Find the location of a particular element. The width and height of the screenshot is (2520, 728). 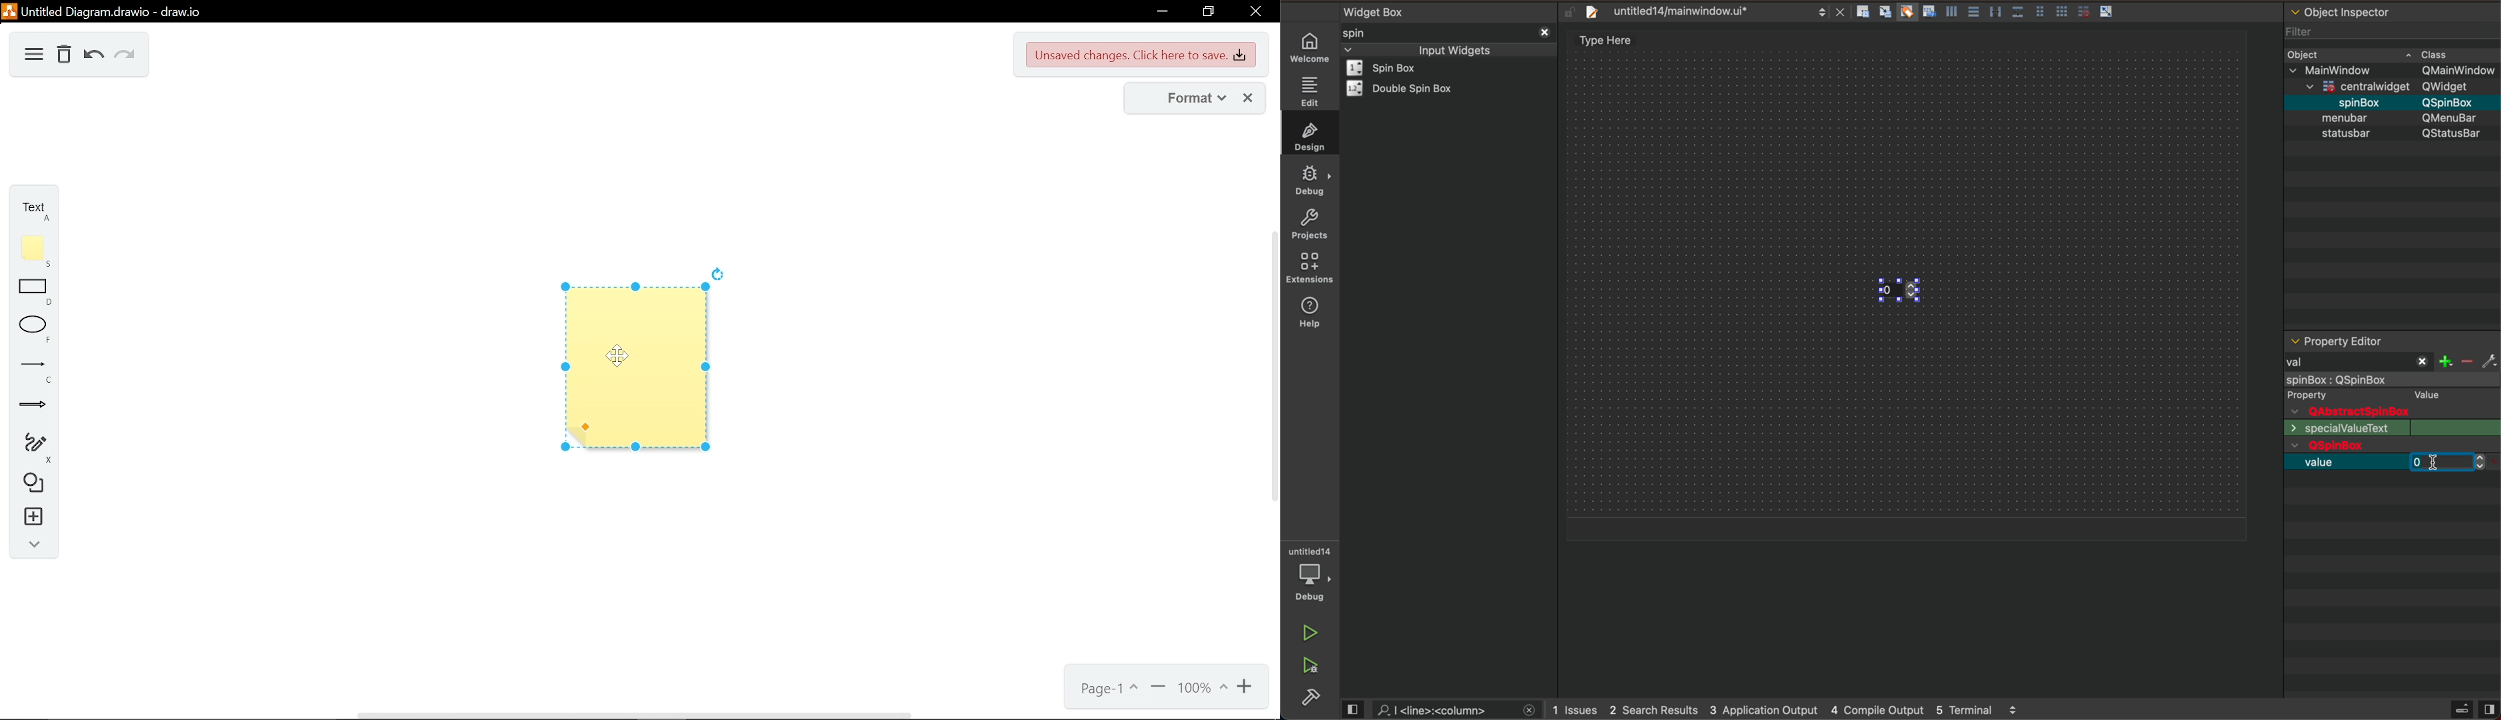

undo is located at coordinates (90, 56).